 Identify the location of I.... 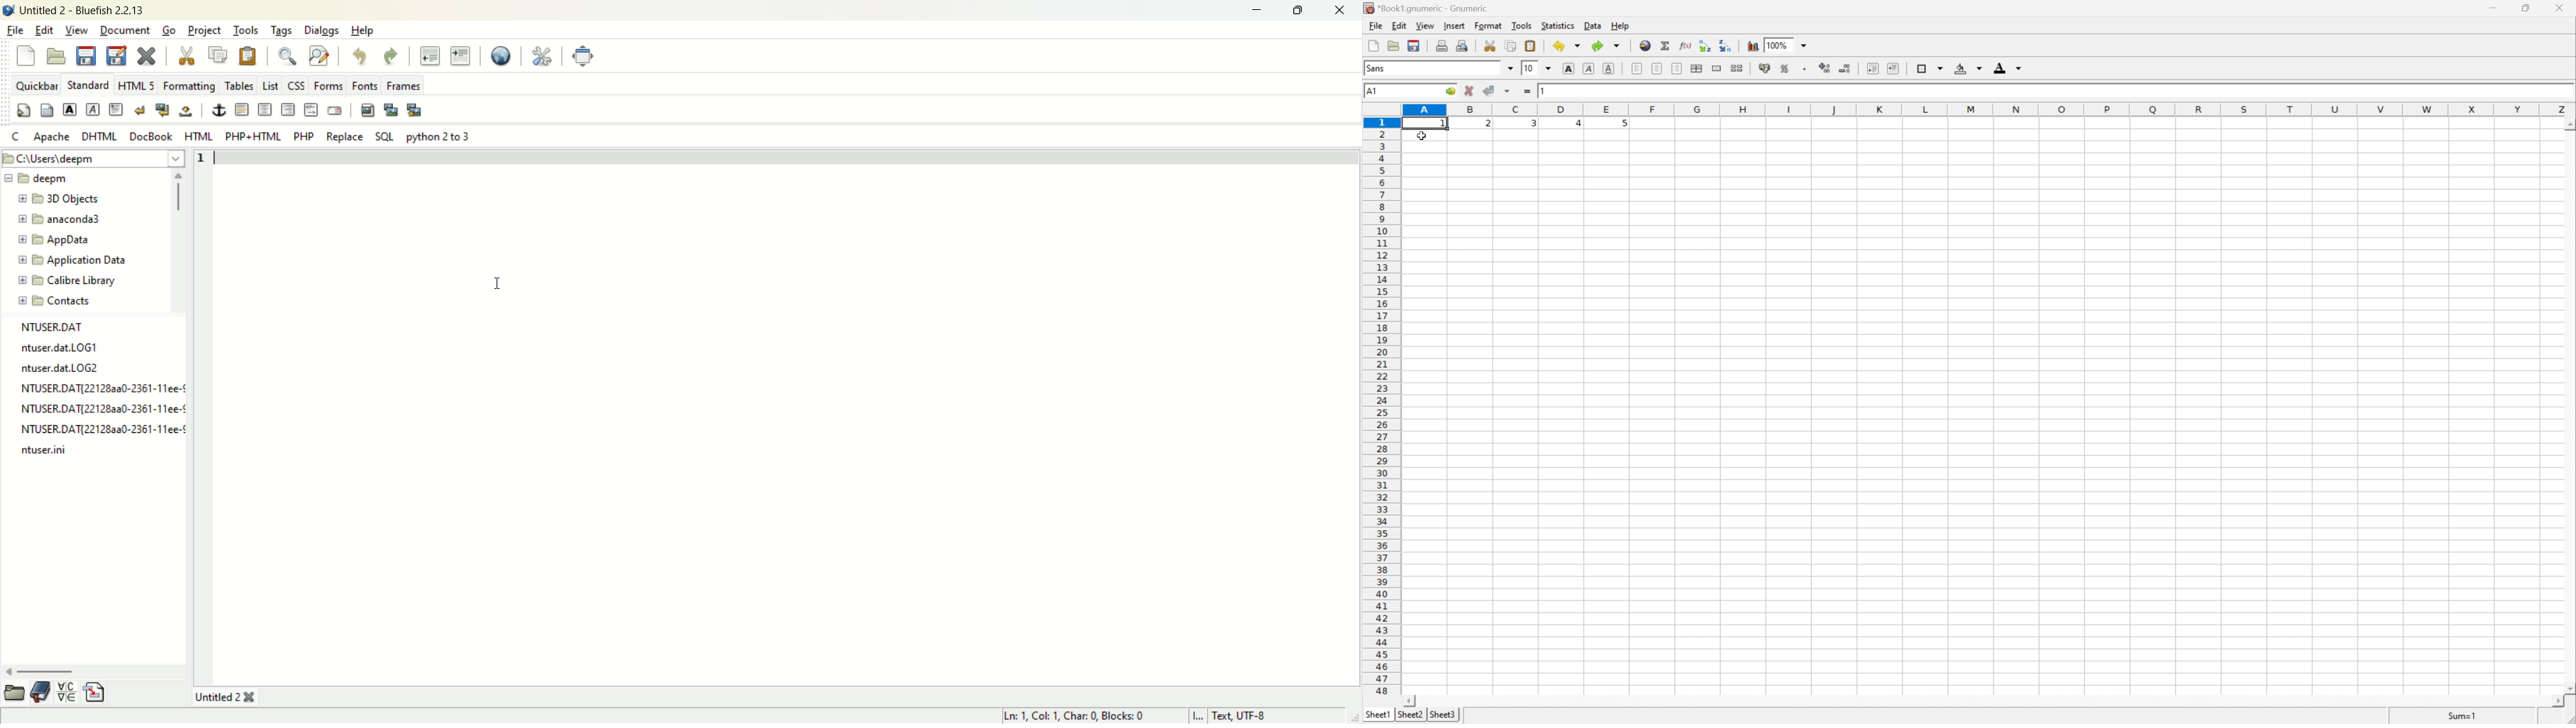
(1199, 715).